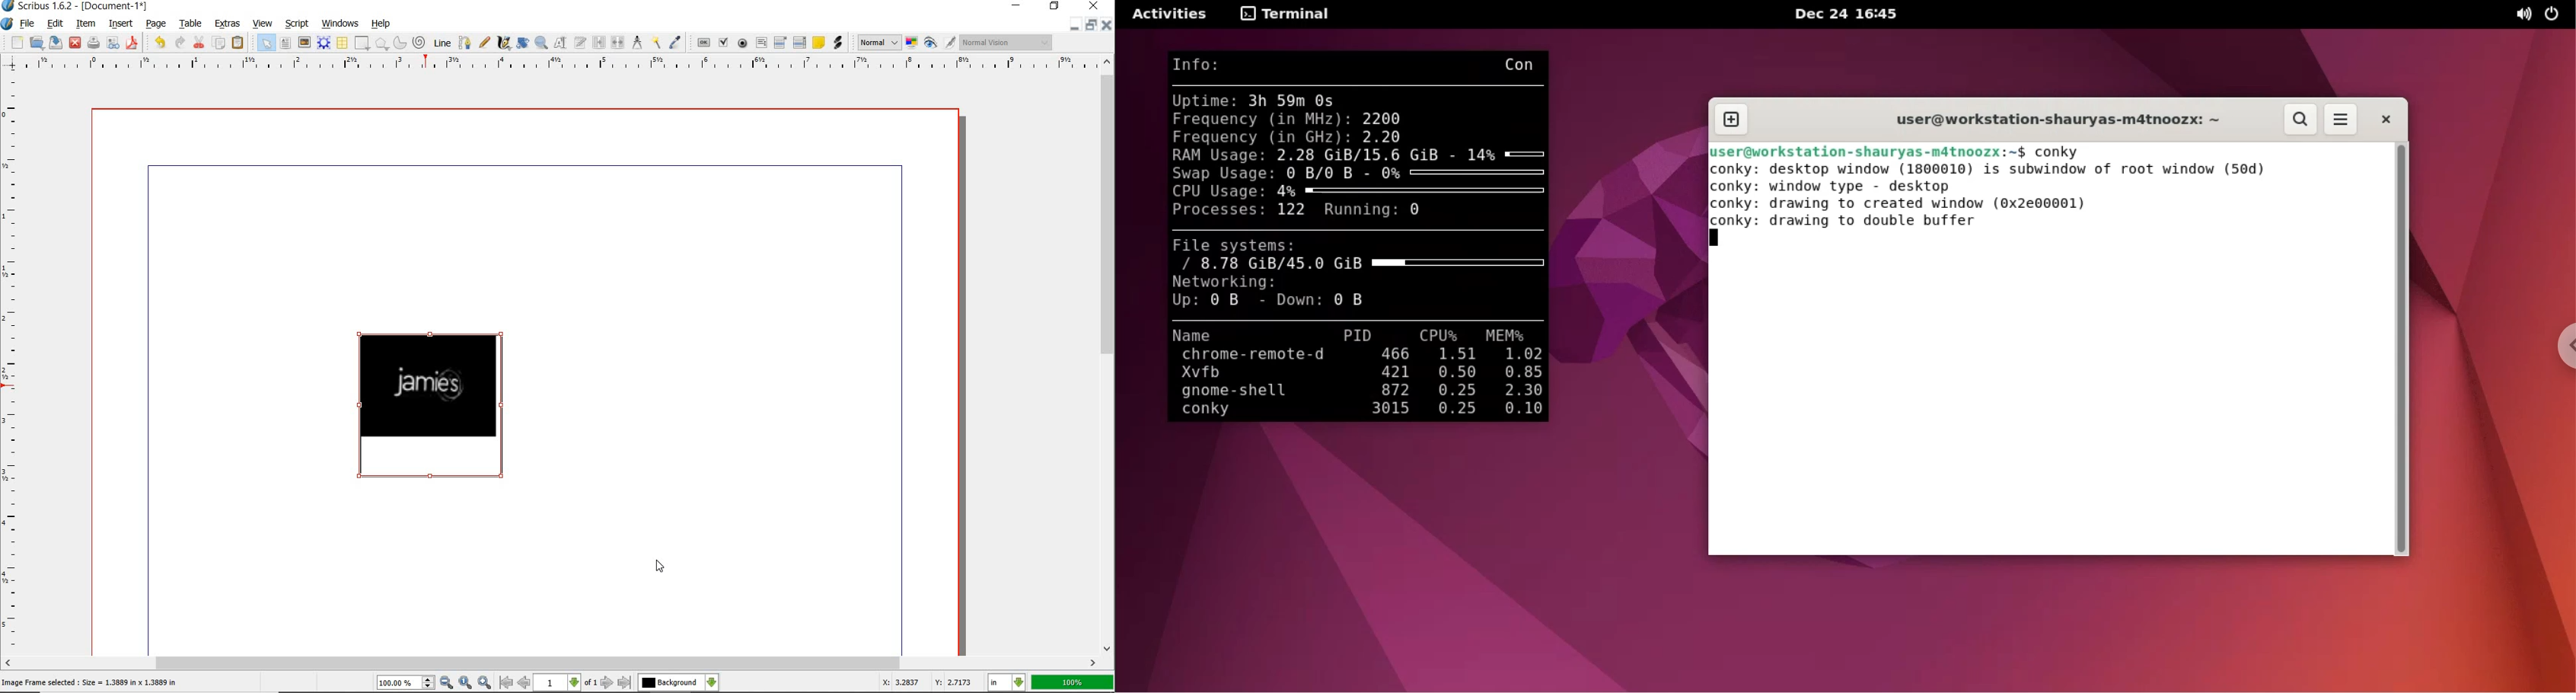 The image size is (2576, 700). I want to click on zoom in or zoom out, so click(541, 42).